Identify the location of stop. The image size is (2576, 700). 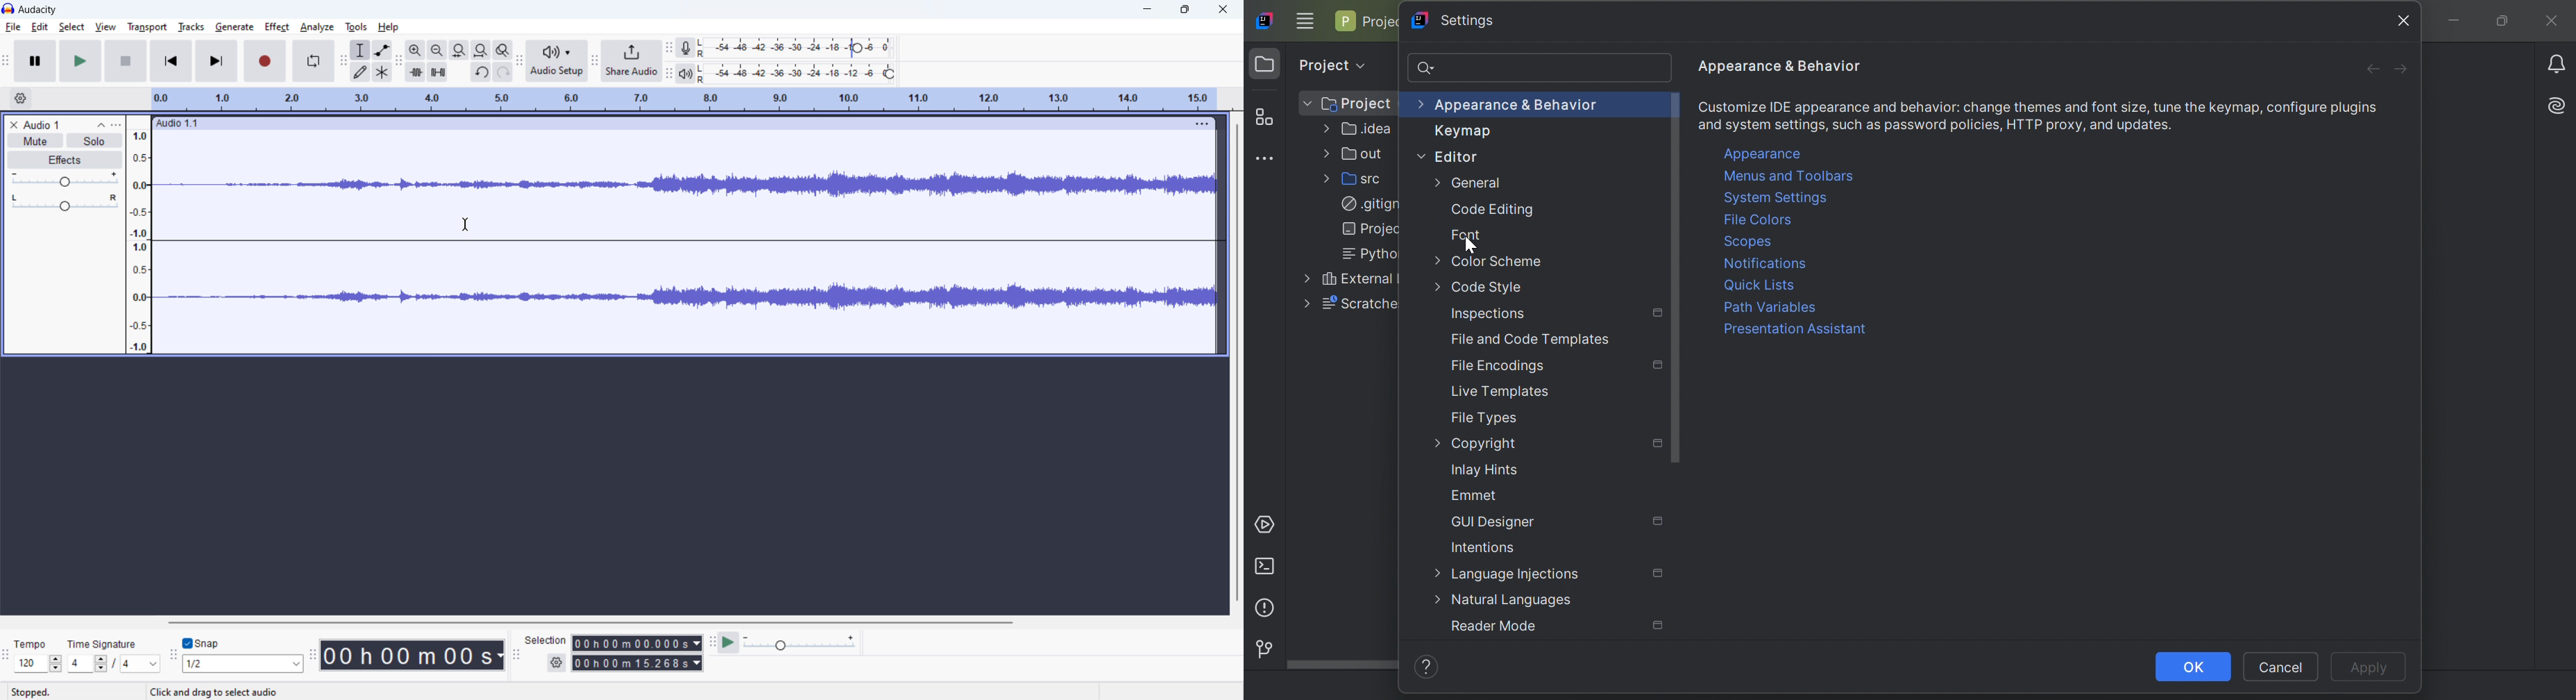
(126, 61).